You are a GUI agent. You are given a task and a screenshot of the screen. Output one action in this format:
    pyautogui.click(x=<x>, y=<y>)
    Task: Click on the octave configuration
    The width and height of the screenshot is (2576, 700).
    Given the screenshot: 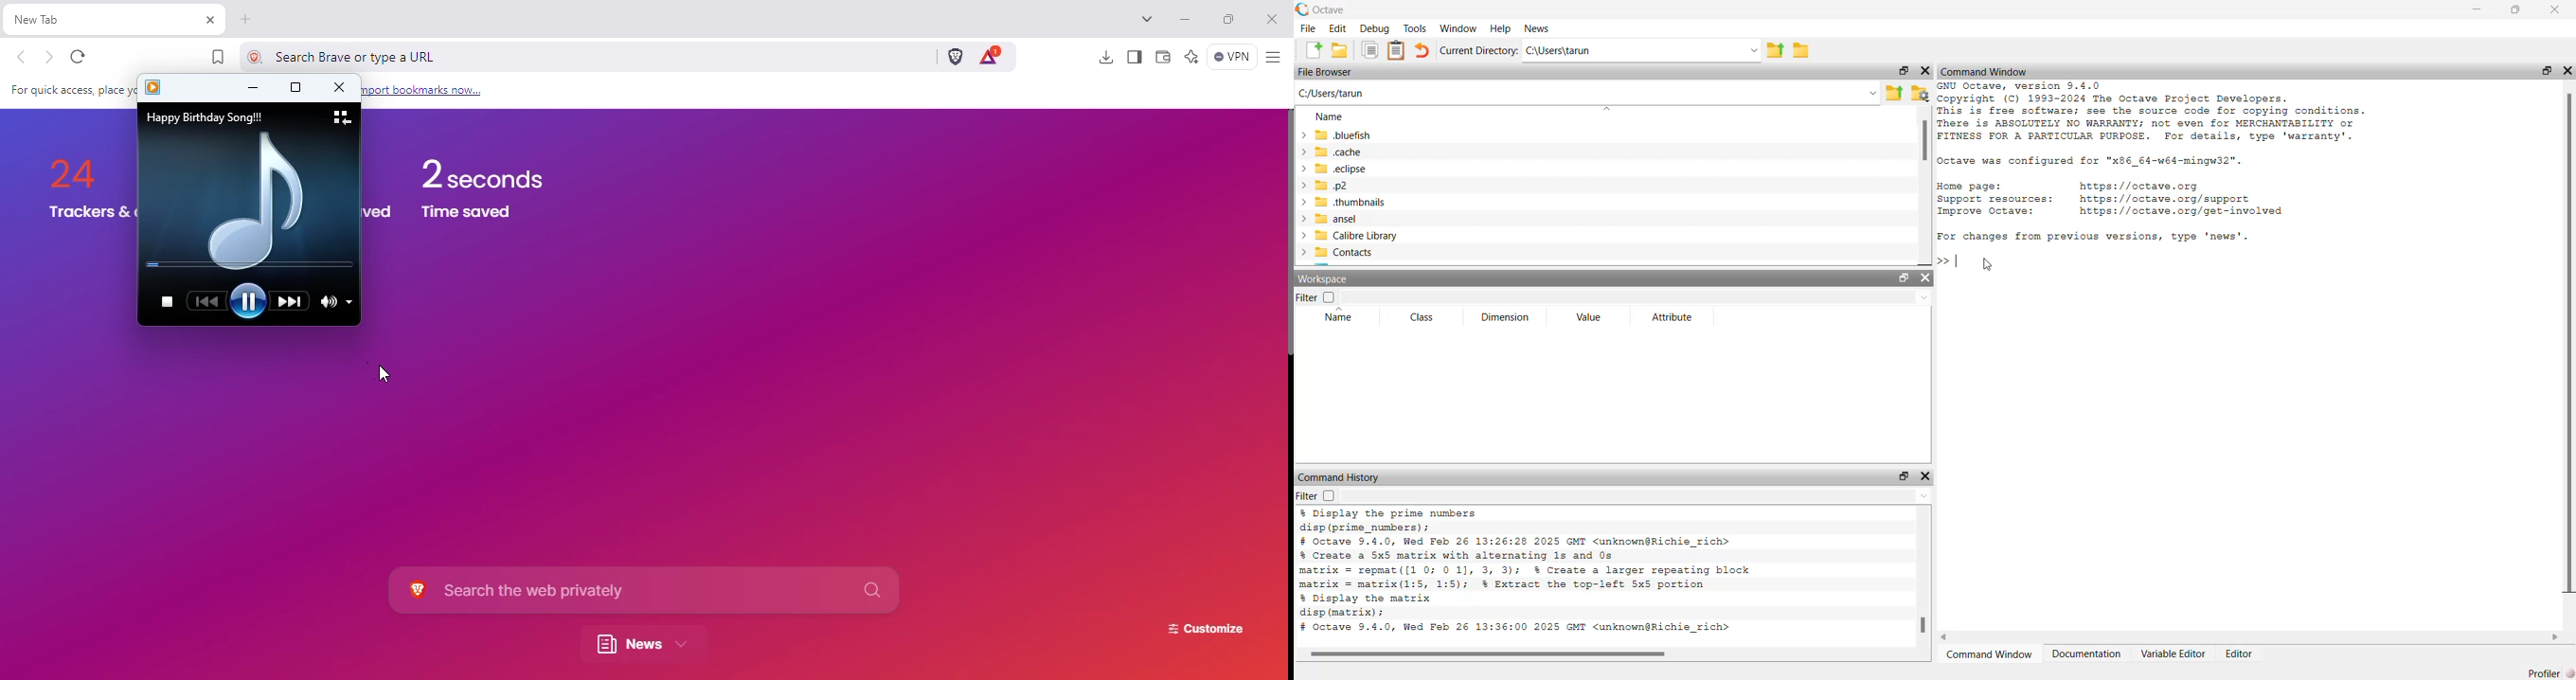 What is the action you would take?
    pyautogui.click(x=2105, y=162)
    